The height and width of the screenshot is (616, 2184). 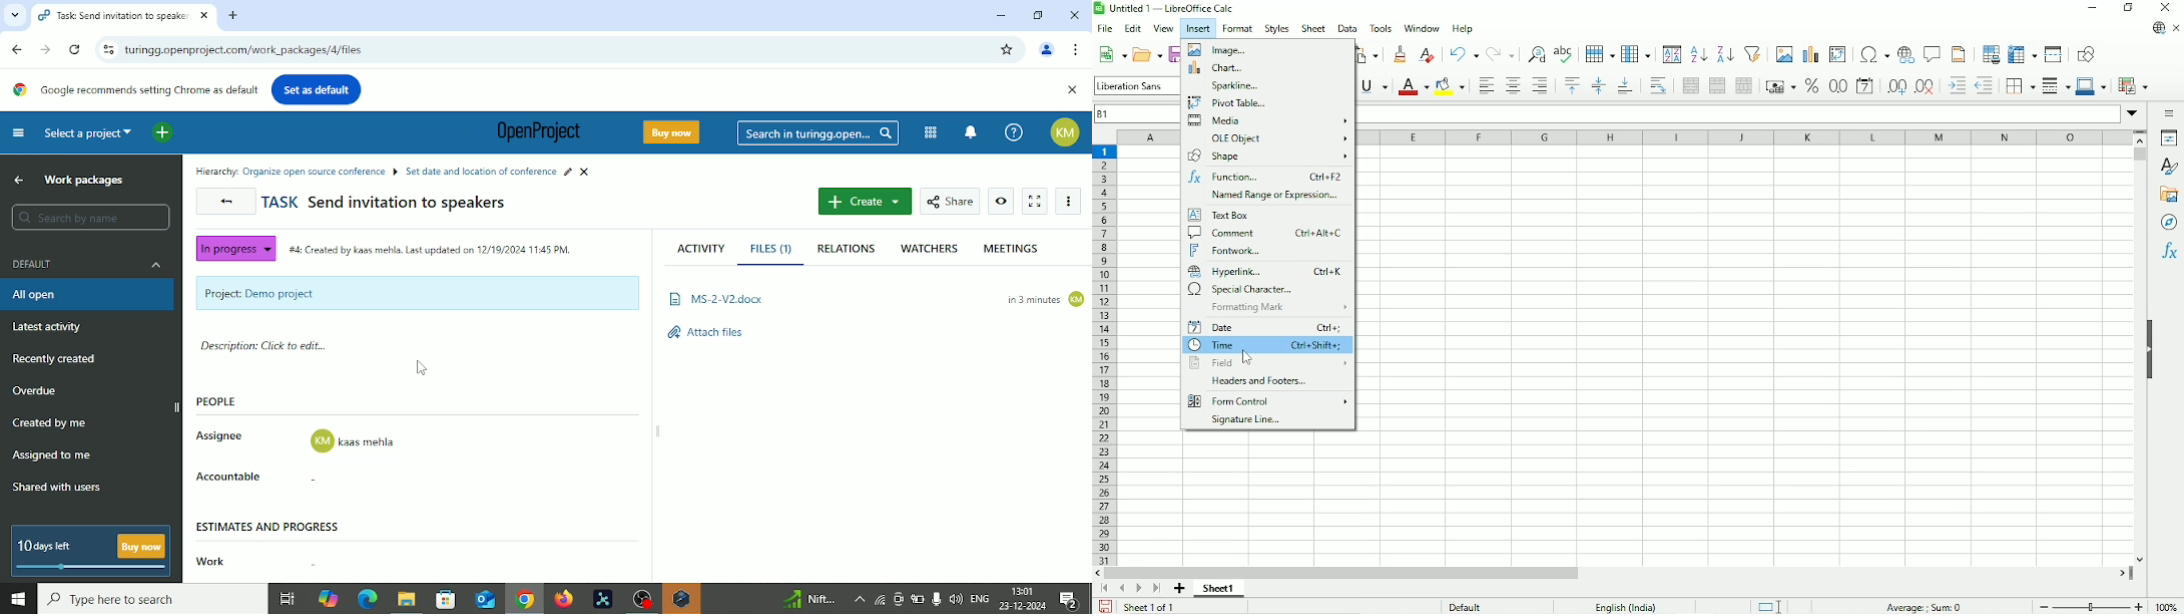 I want to click on Restore down, so click(x=2130, y=9).